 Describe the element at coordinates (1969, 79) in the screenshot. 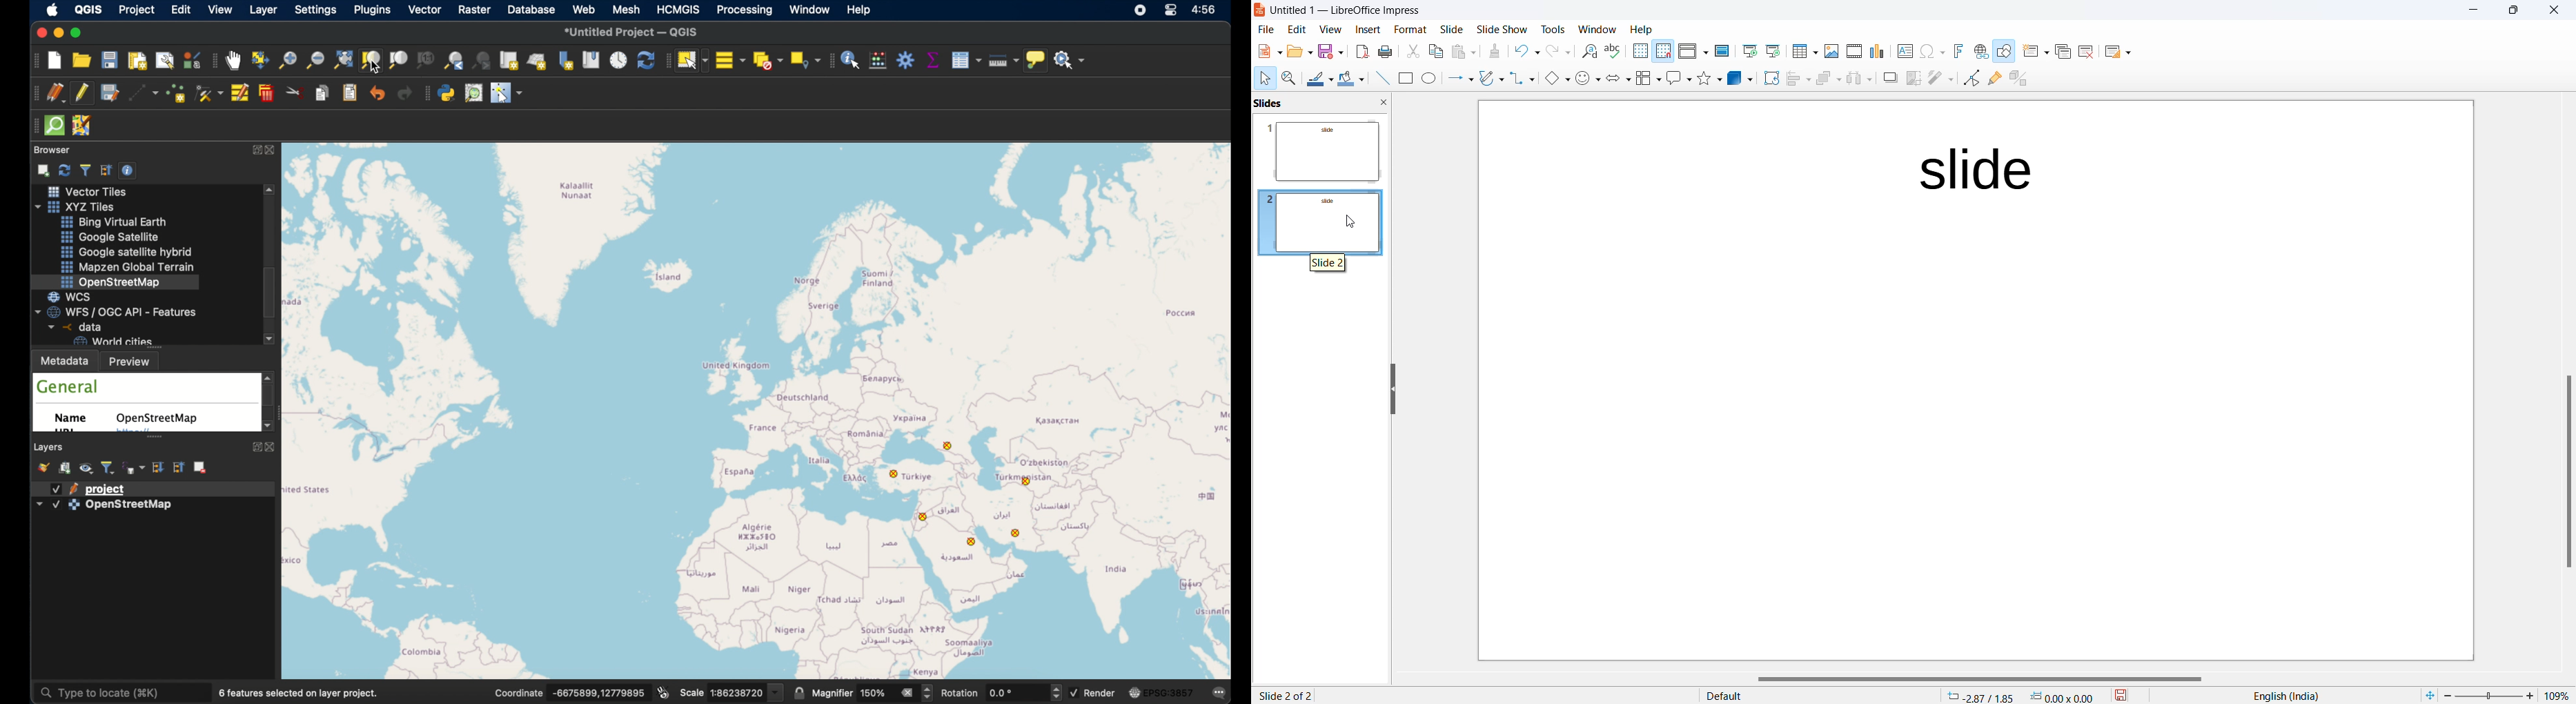

I see `Toggle end point edit mode` at that location.